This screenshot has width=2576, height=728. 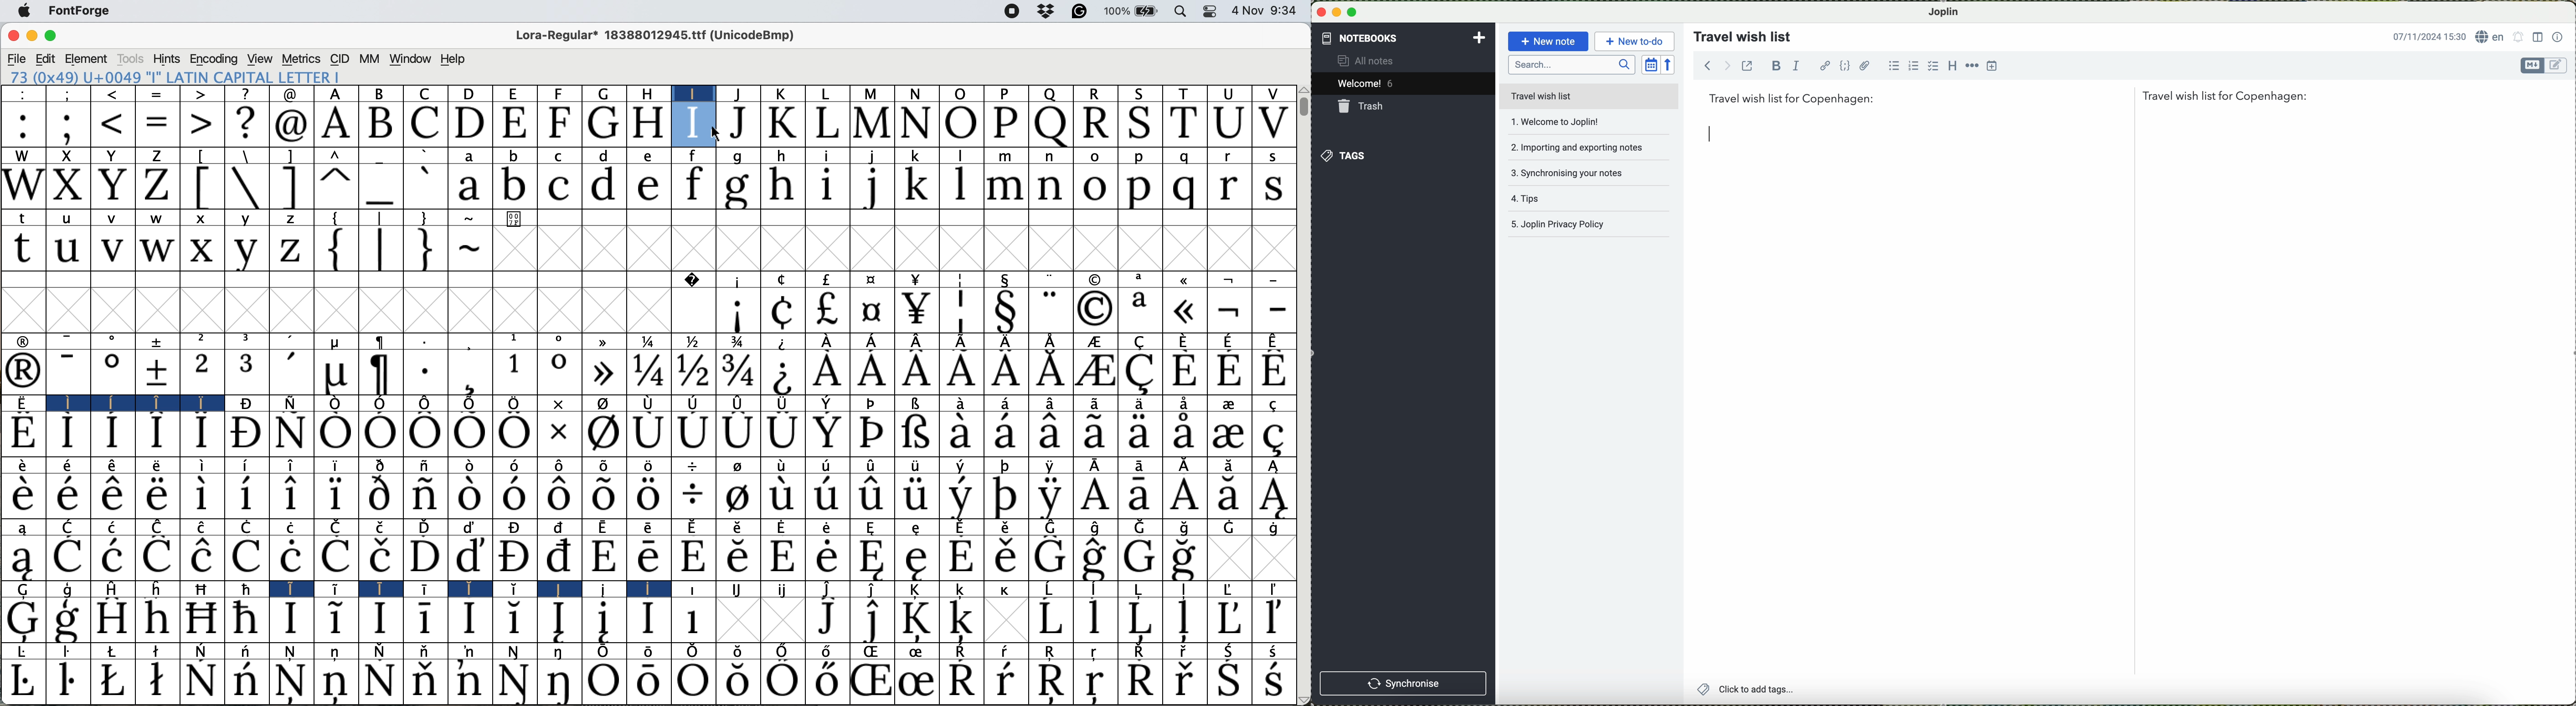 What do you see at coordinates (740, 466) in the screenshot?
I see `Symbol` at bounding box center [740, 466].